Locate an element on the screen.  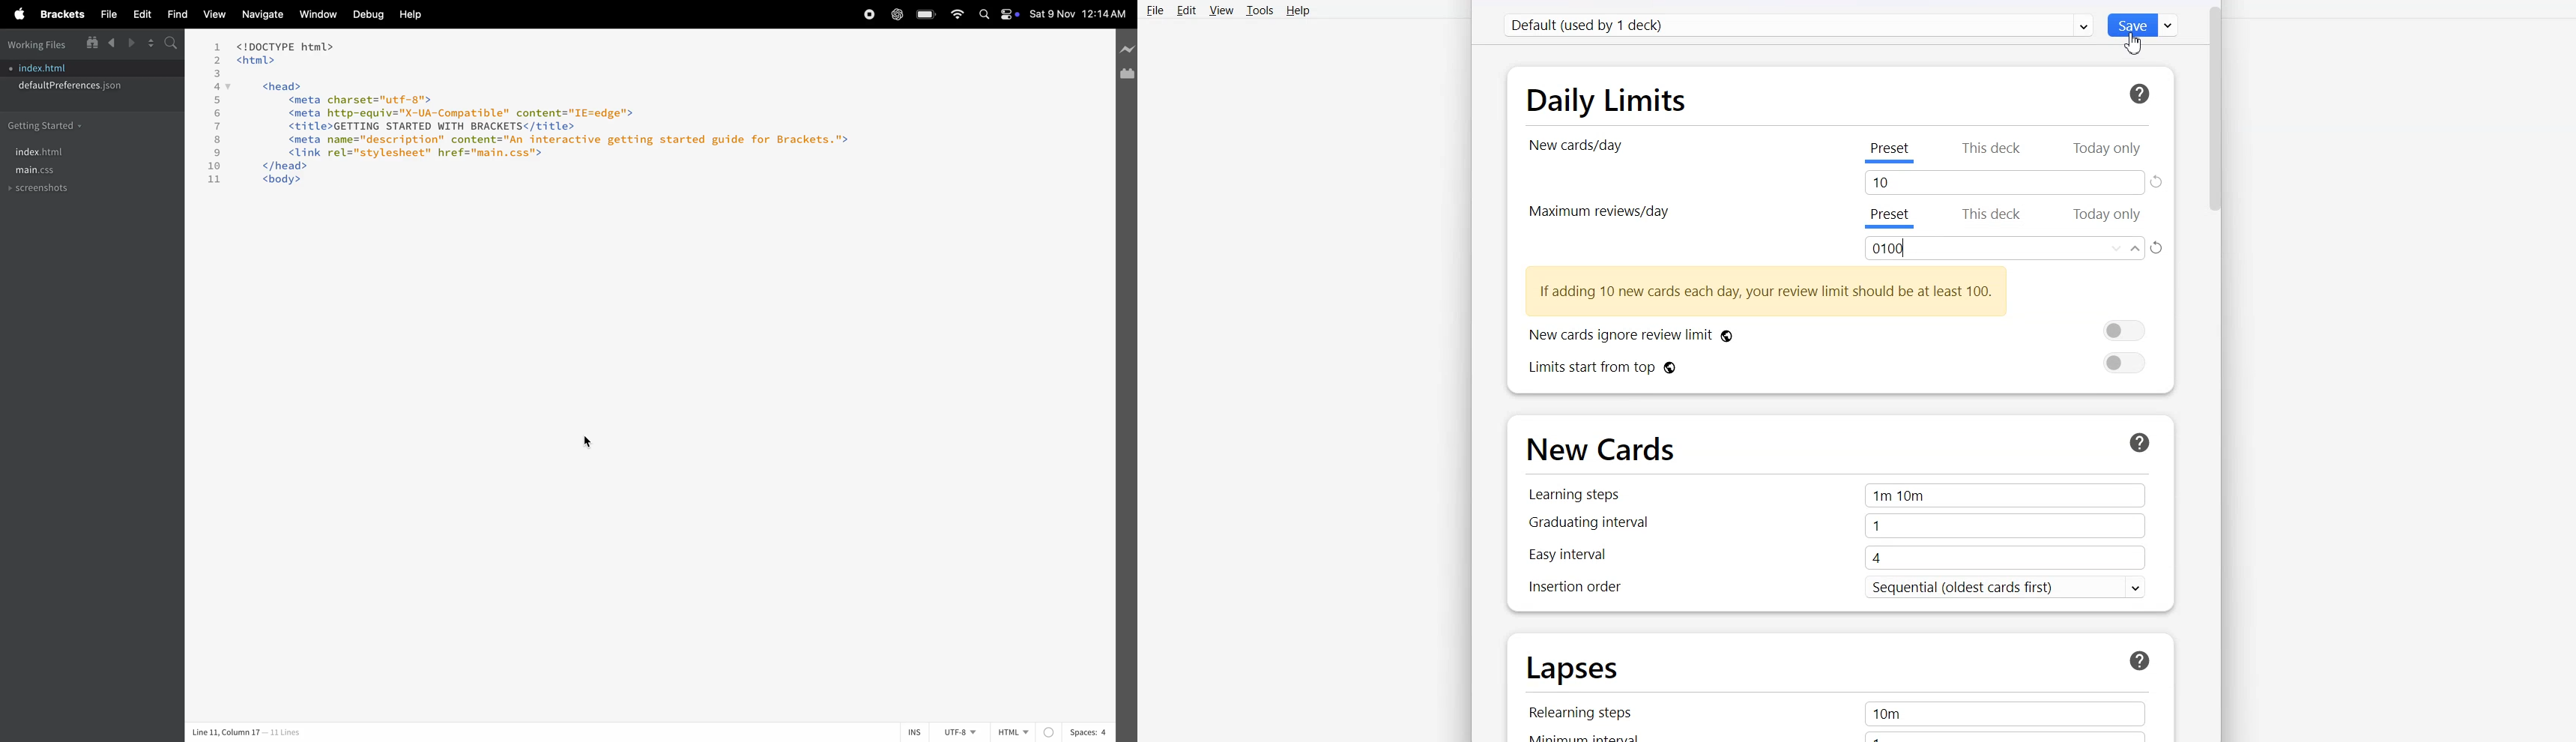
Tab is located at coordinates (2004, 183).